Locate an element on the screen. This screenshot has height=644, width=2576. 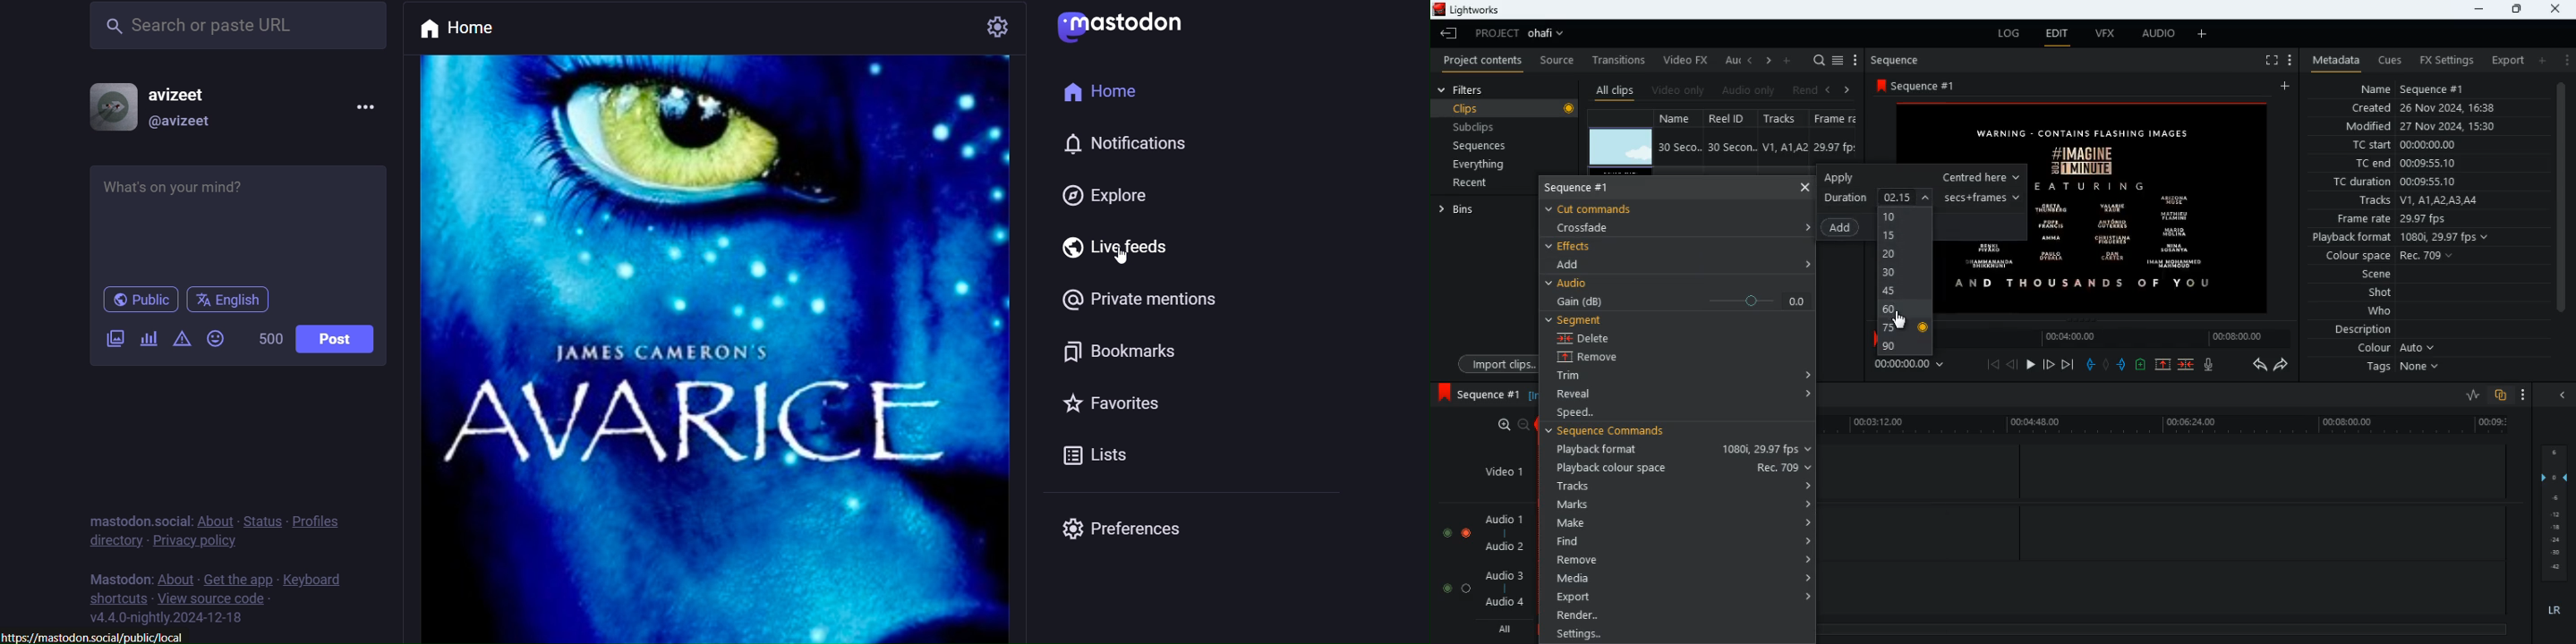
post picture is located at coordinates (720, 350).